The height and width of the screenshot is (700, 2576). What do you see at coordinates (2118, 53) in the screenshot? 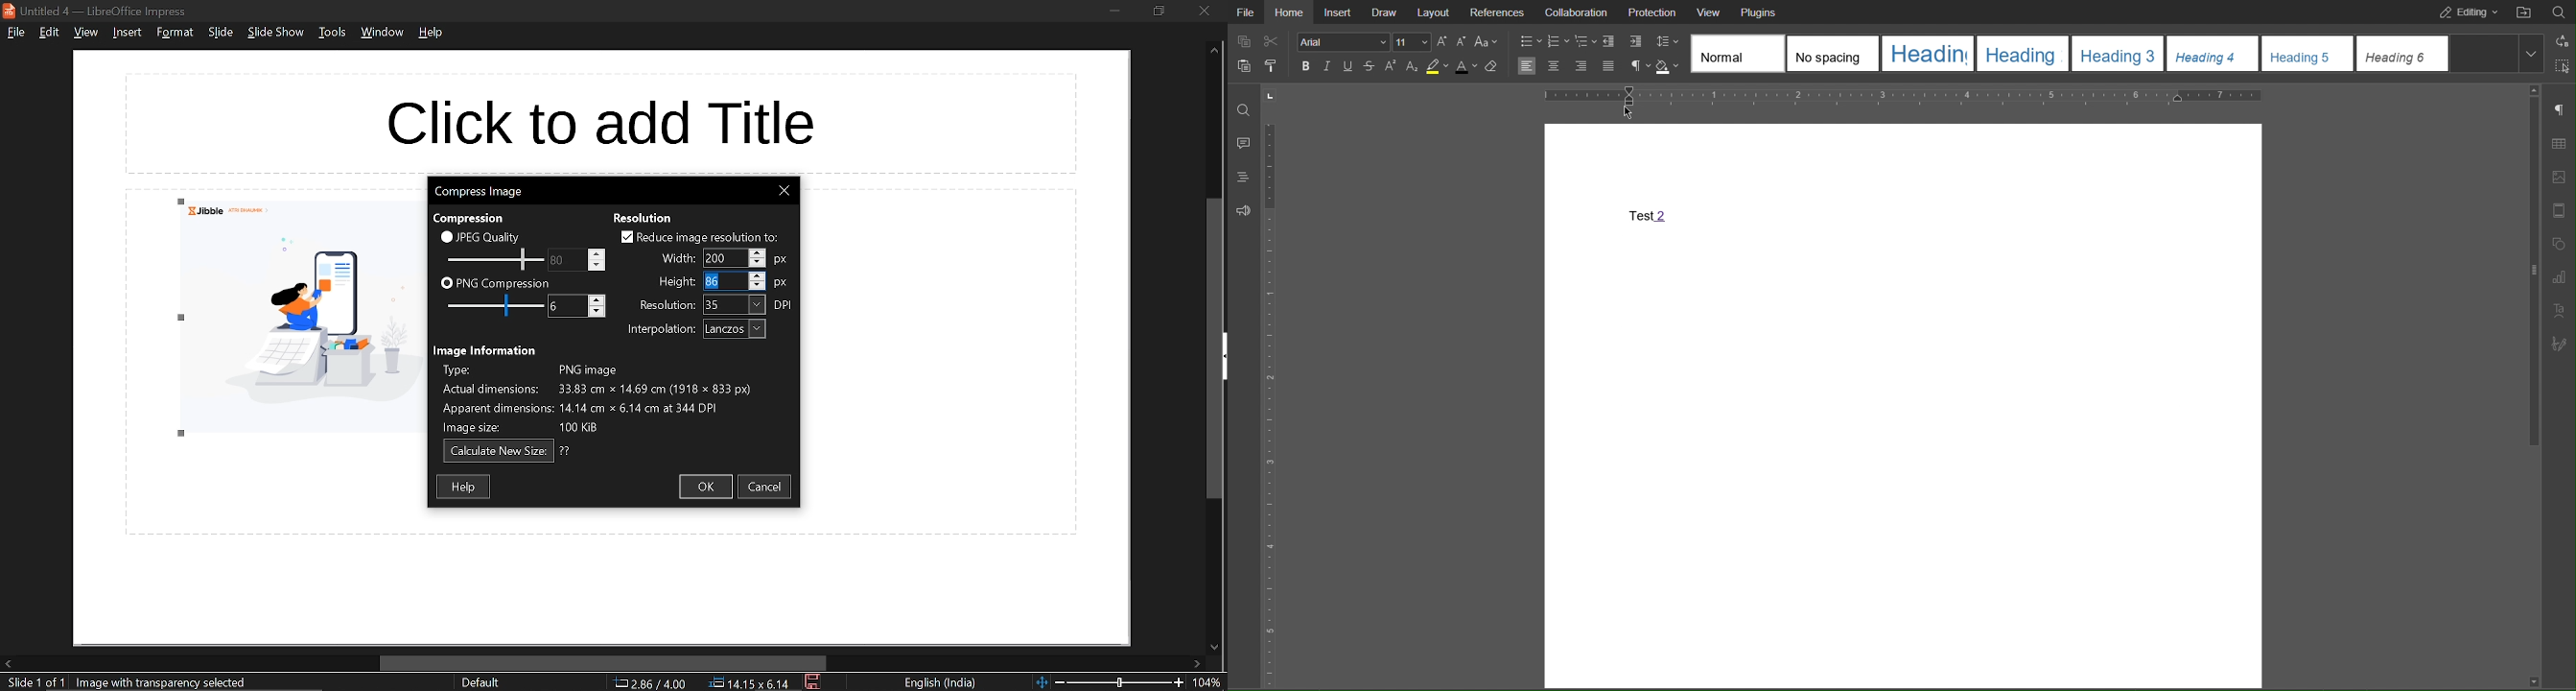
I see `Heading 3` at bounding box center [2118, 53].